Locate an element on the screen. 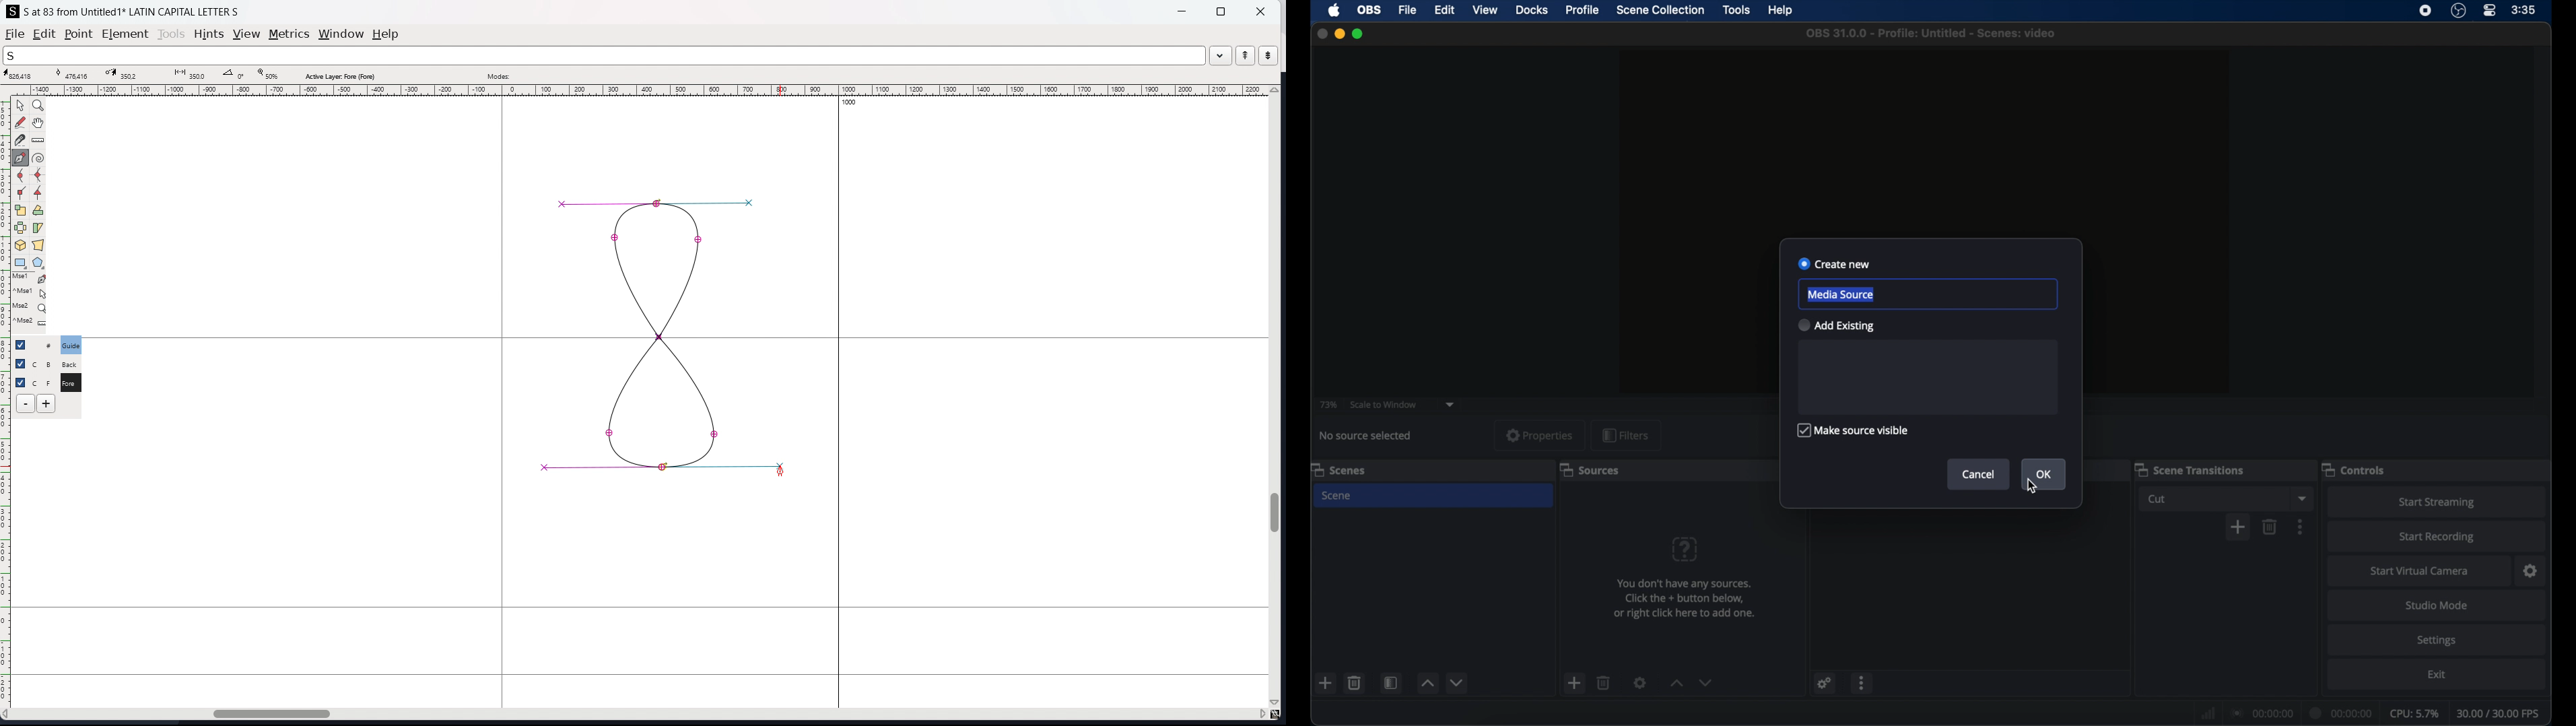 Image resolution: width=2576 pixels, height=728 pixels. dropdown is located at coordinates (2303, 497).